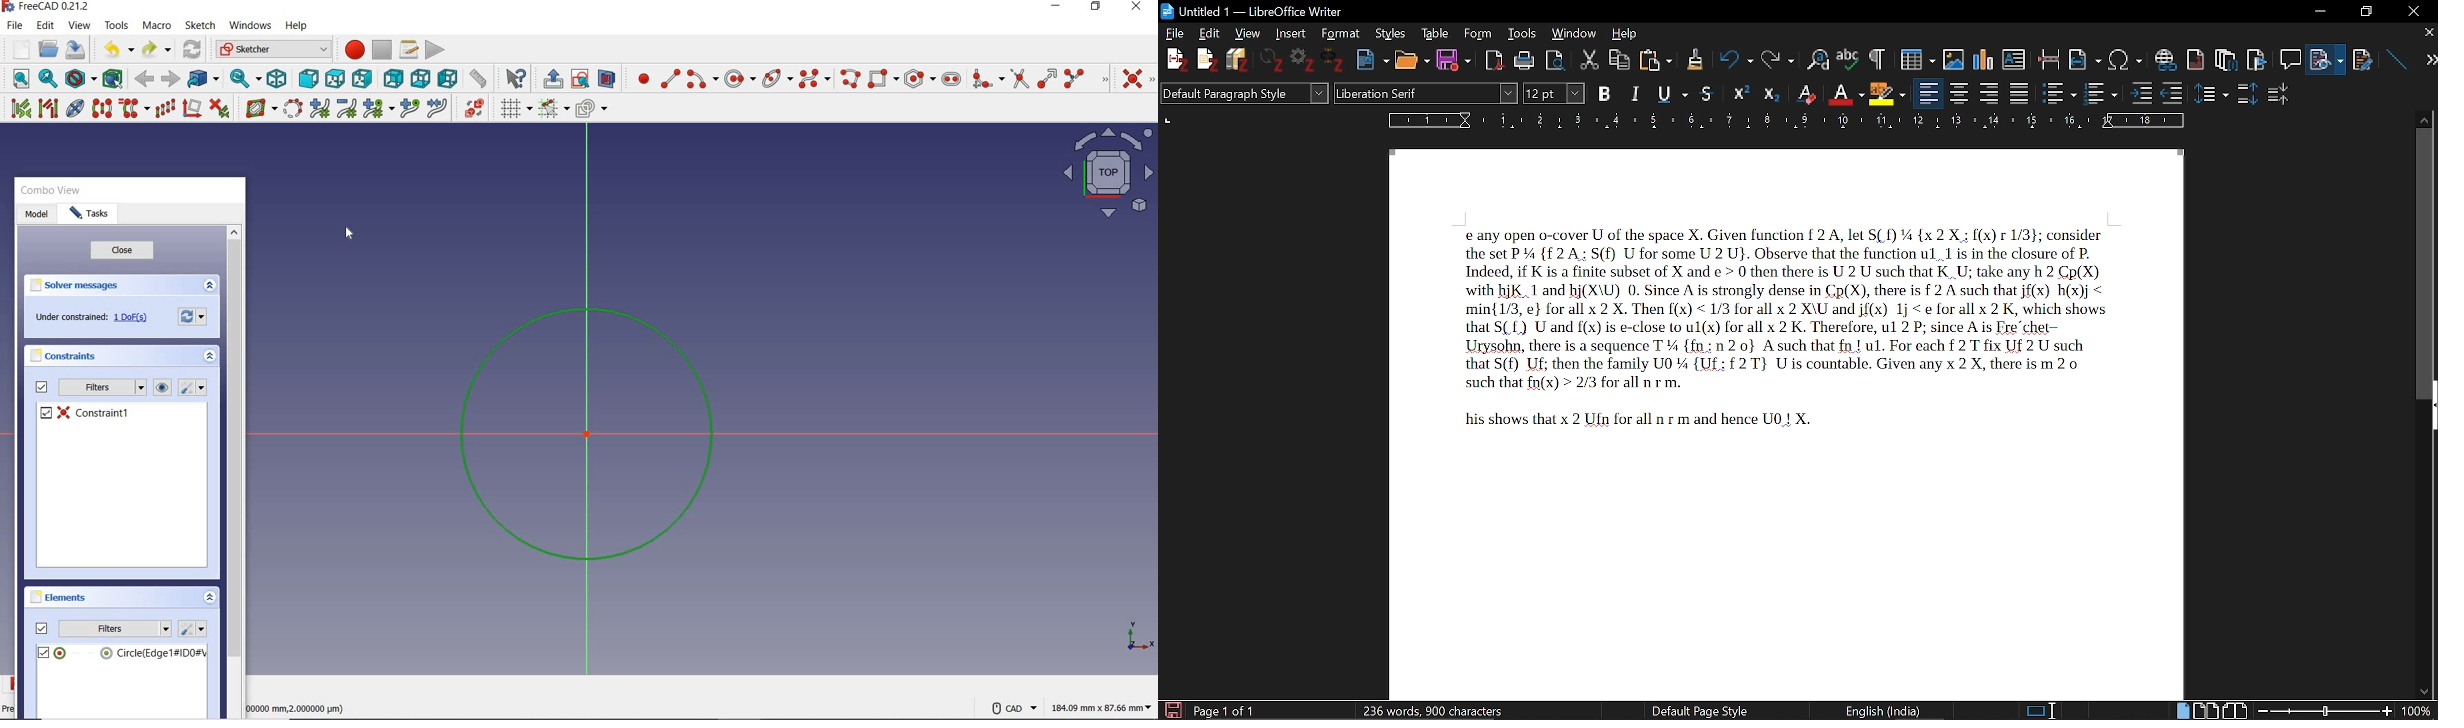 The width and height of the screenshot is (2464, 728). Describe the element at coordinates (1775, 58) in the screenshot. I see `Redo` at that location.